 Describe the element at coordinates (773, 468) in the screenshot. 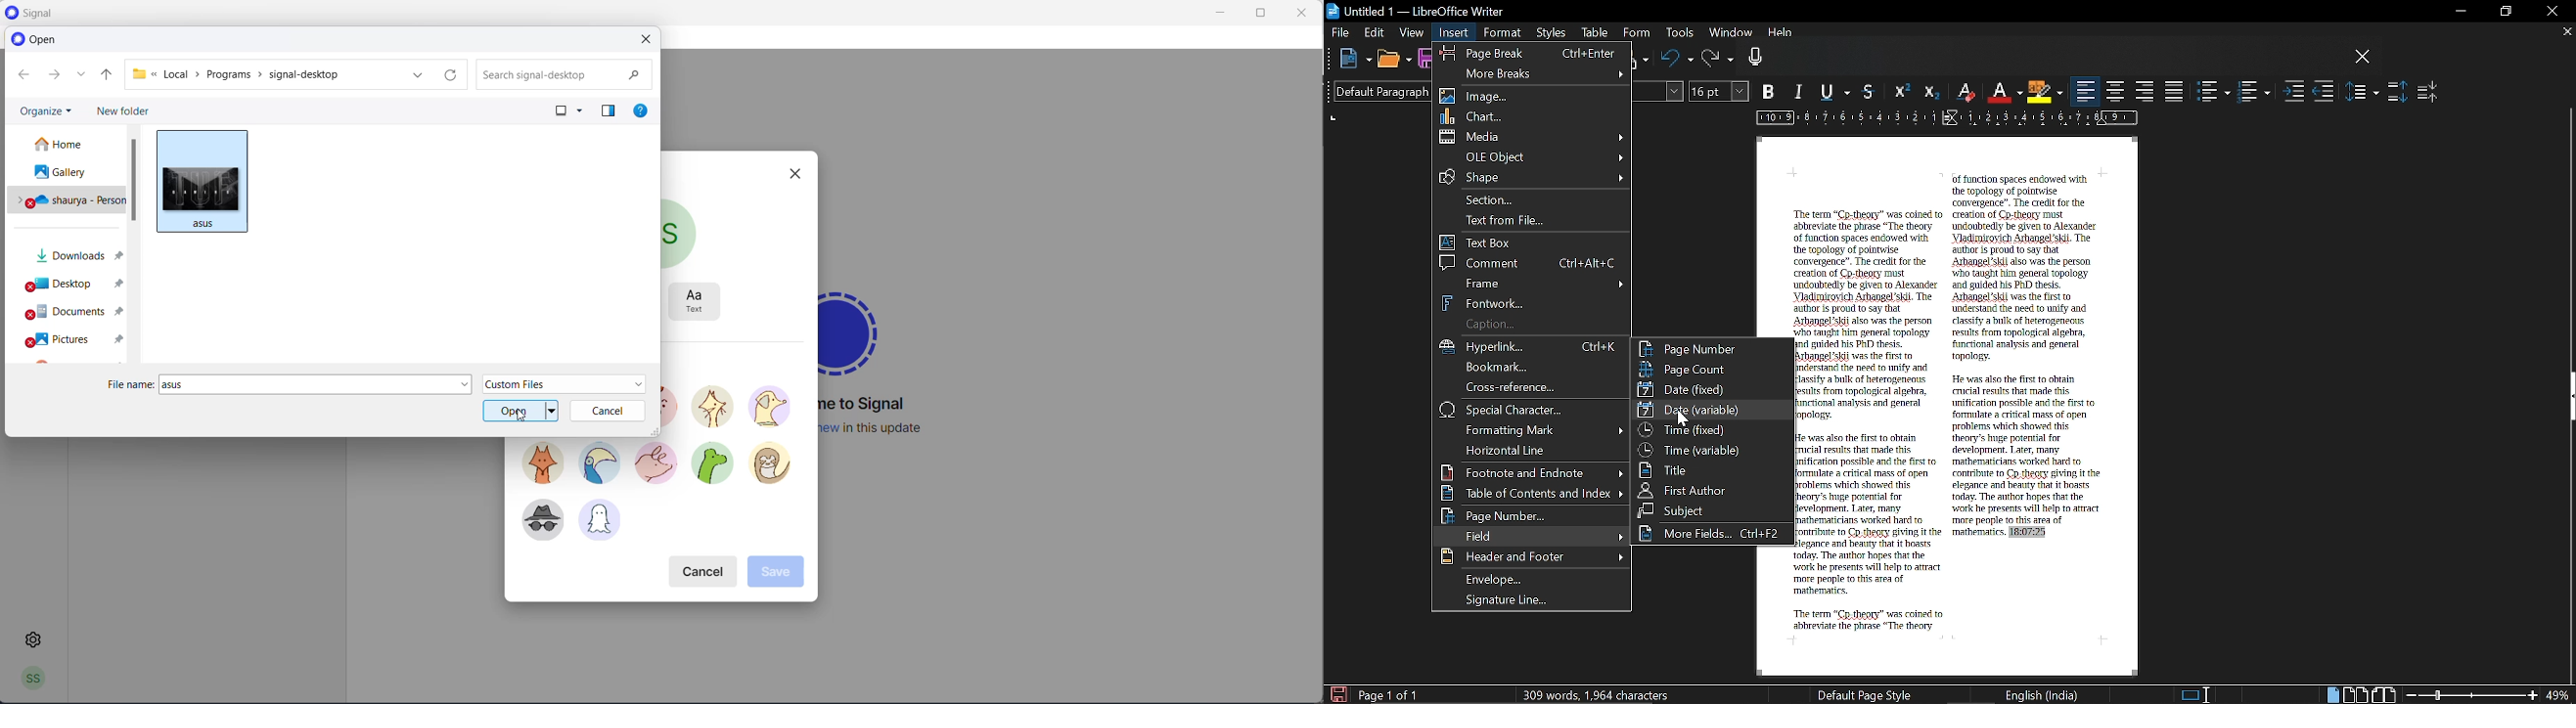

I see `avatar` at that location.